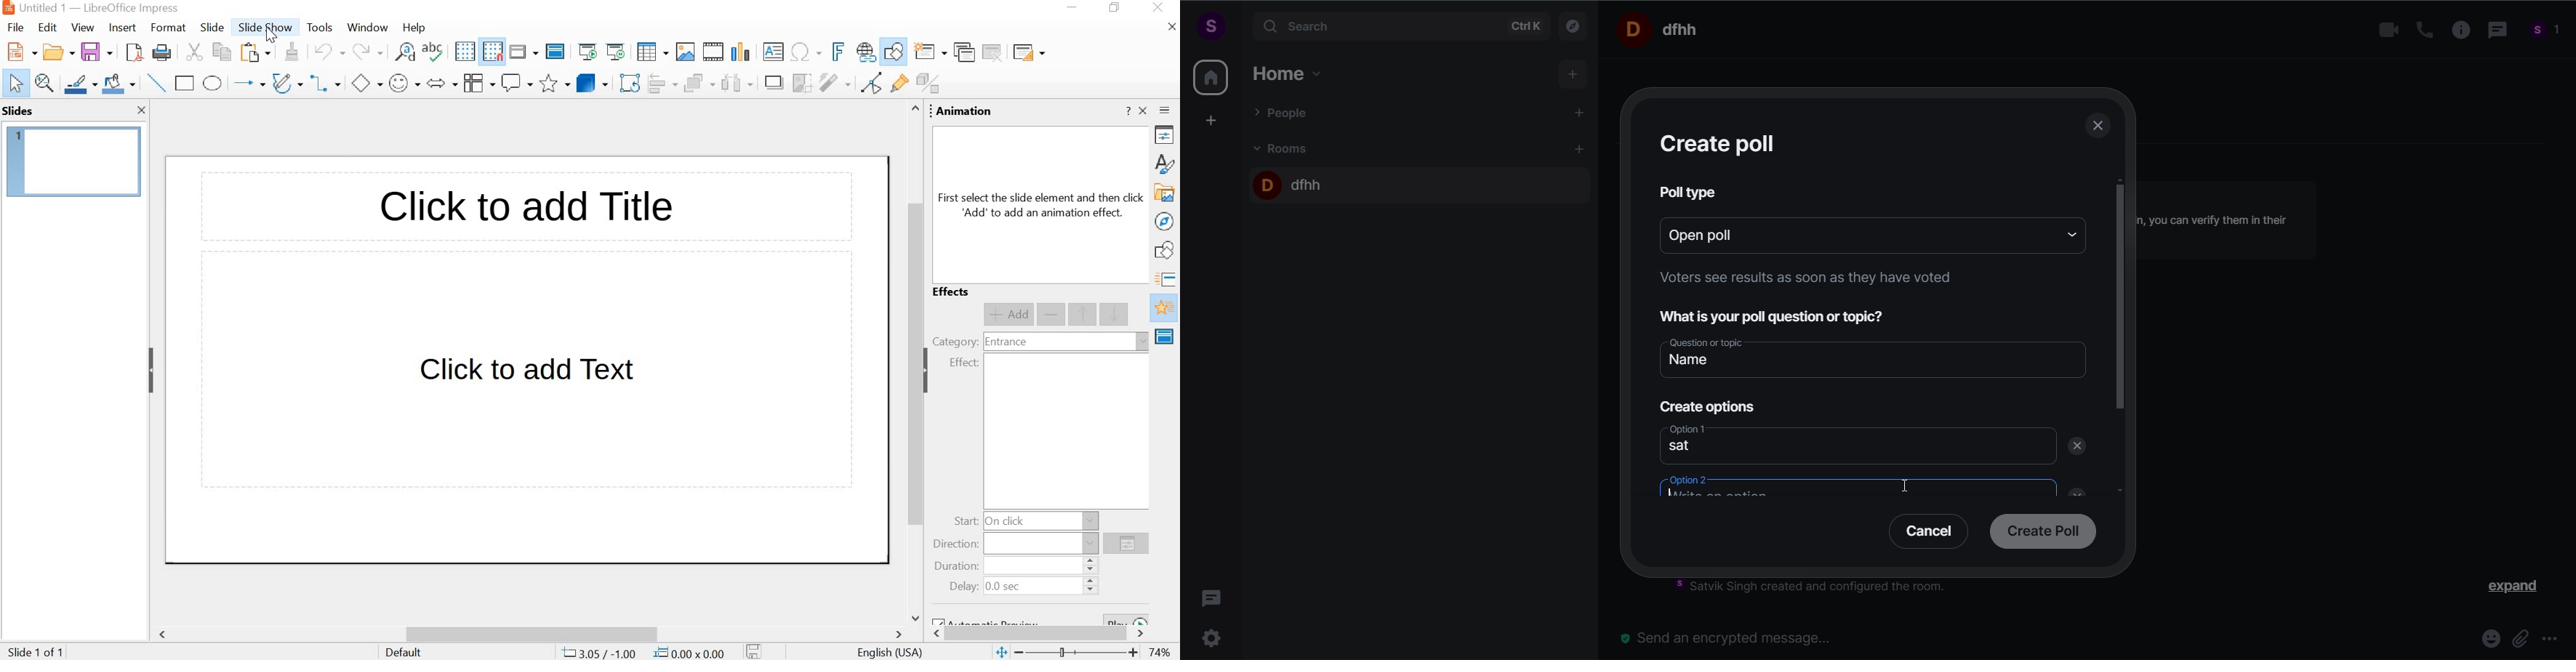 This screenshot has height=672, width=2576. I want to click on add, so click(1574, 75).